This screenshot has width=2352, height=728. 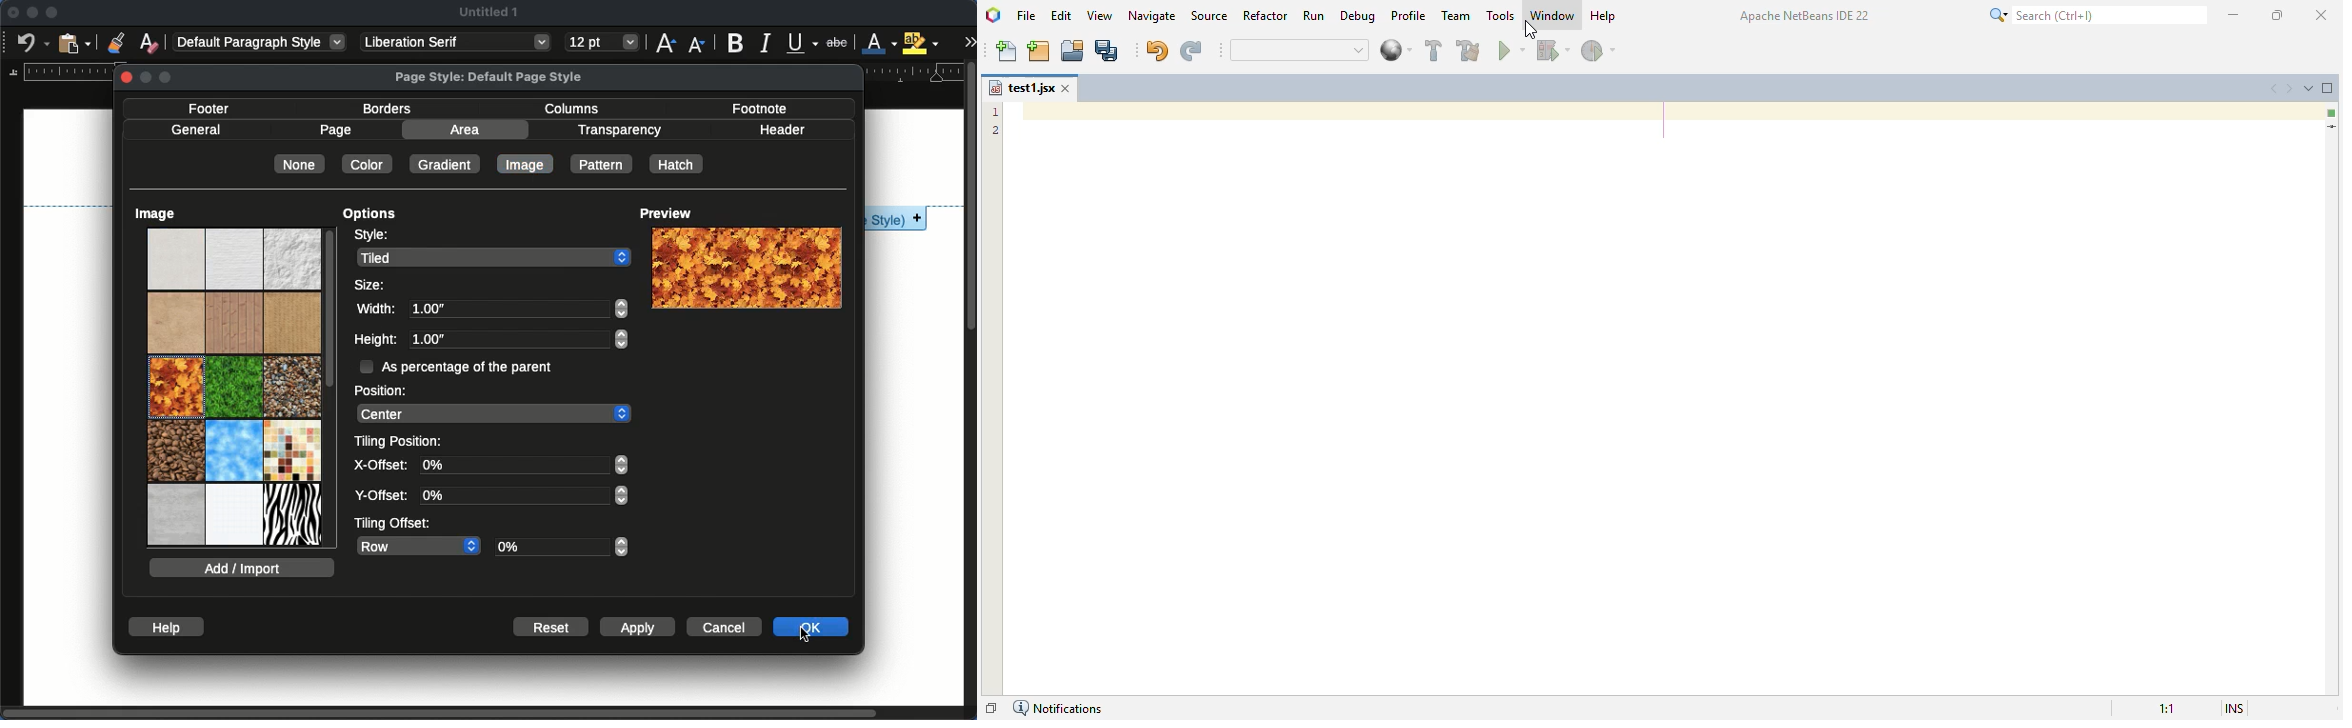 I want to click on area, so click(x=464, y=130).